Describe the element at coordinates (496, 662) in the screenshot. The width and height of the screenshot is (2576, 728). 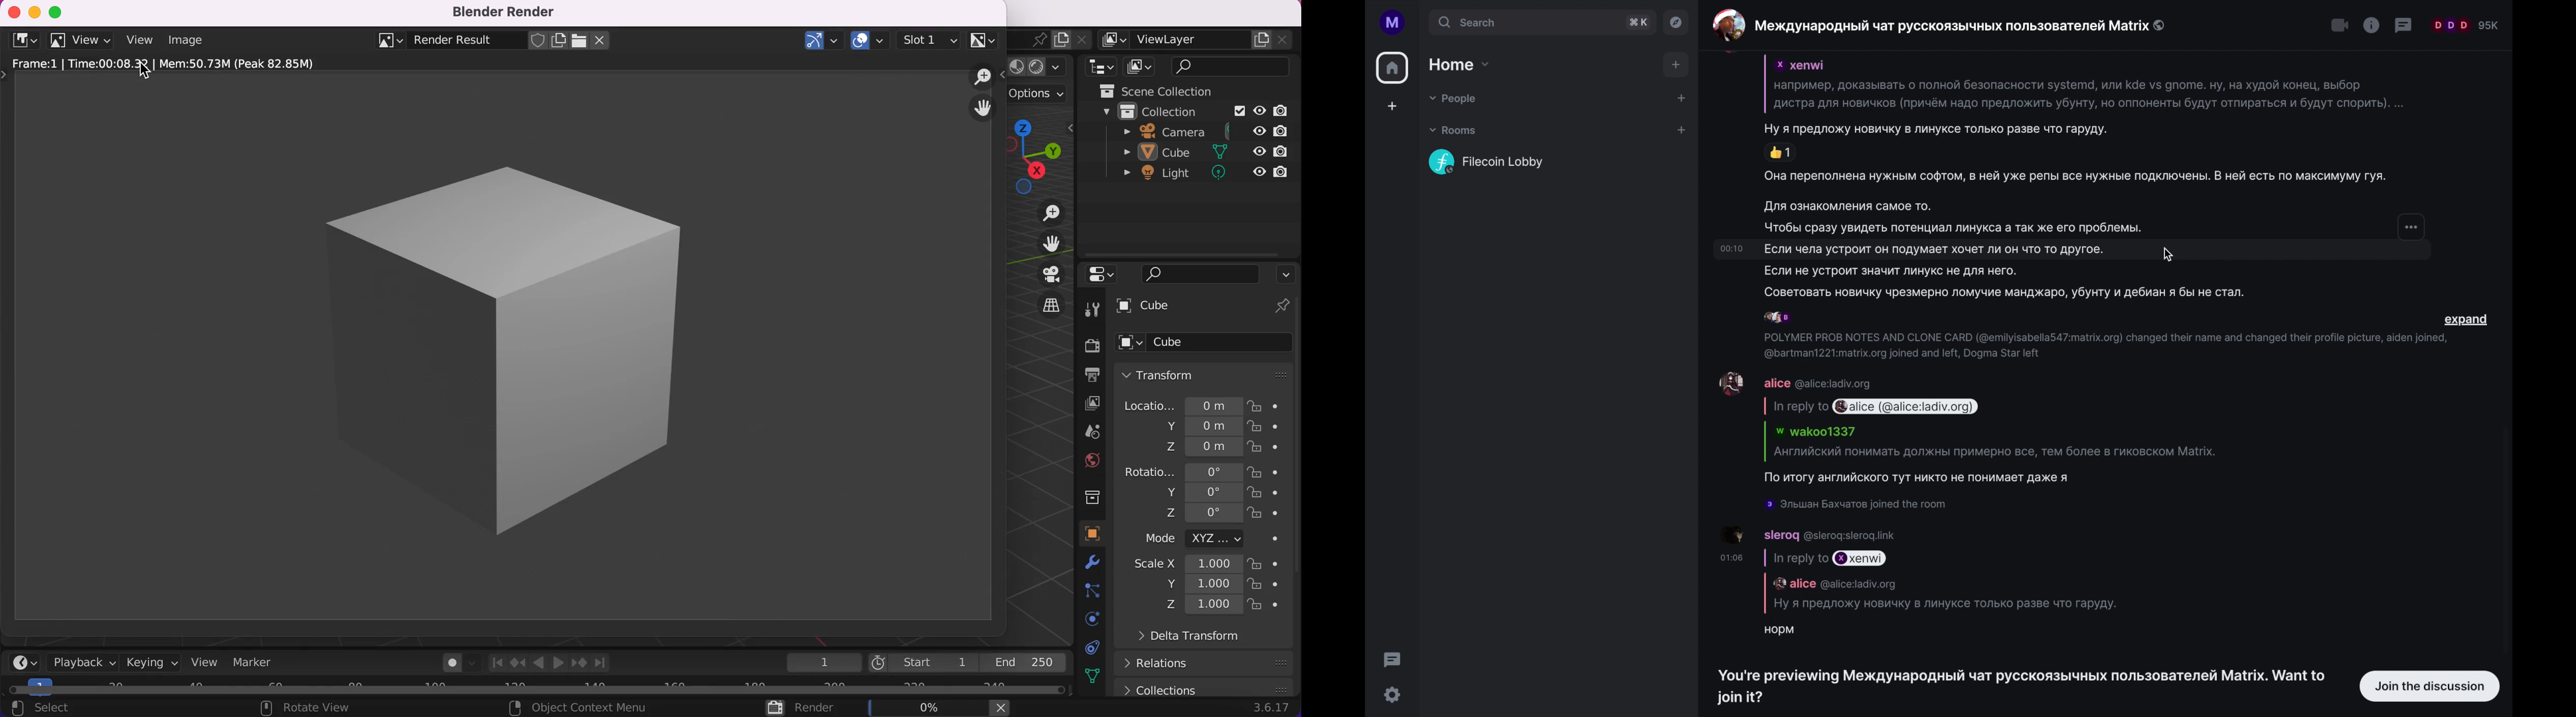
I see `Join to startpoint` at that location.